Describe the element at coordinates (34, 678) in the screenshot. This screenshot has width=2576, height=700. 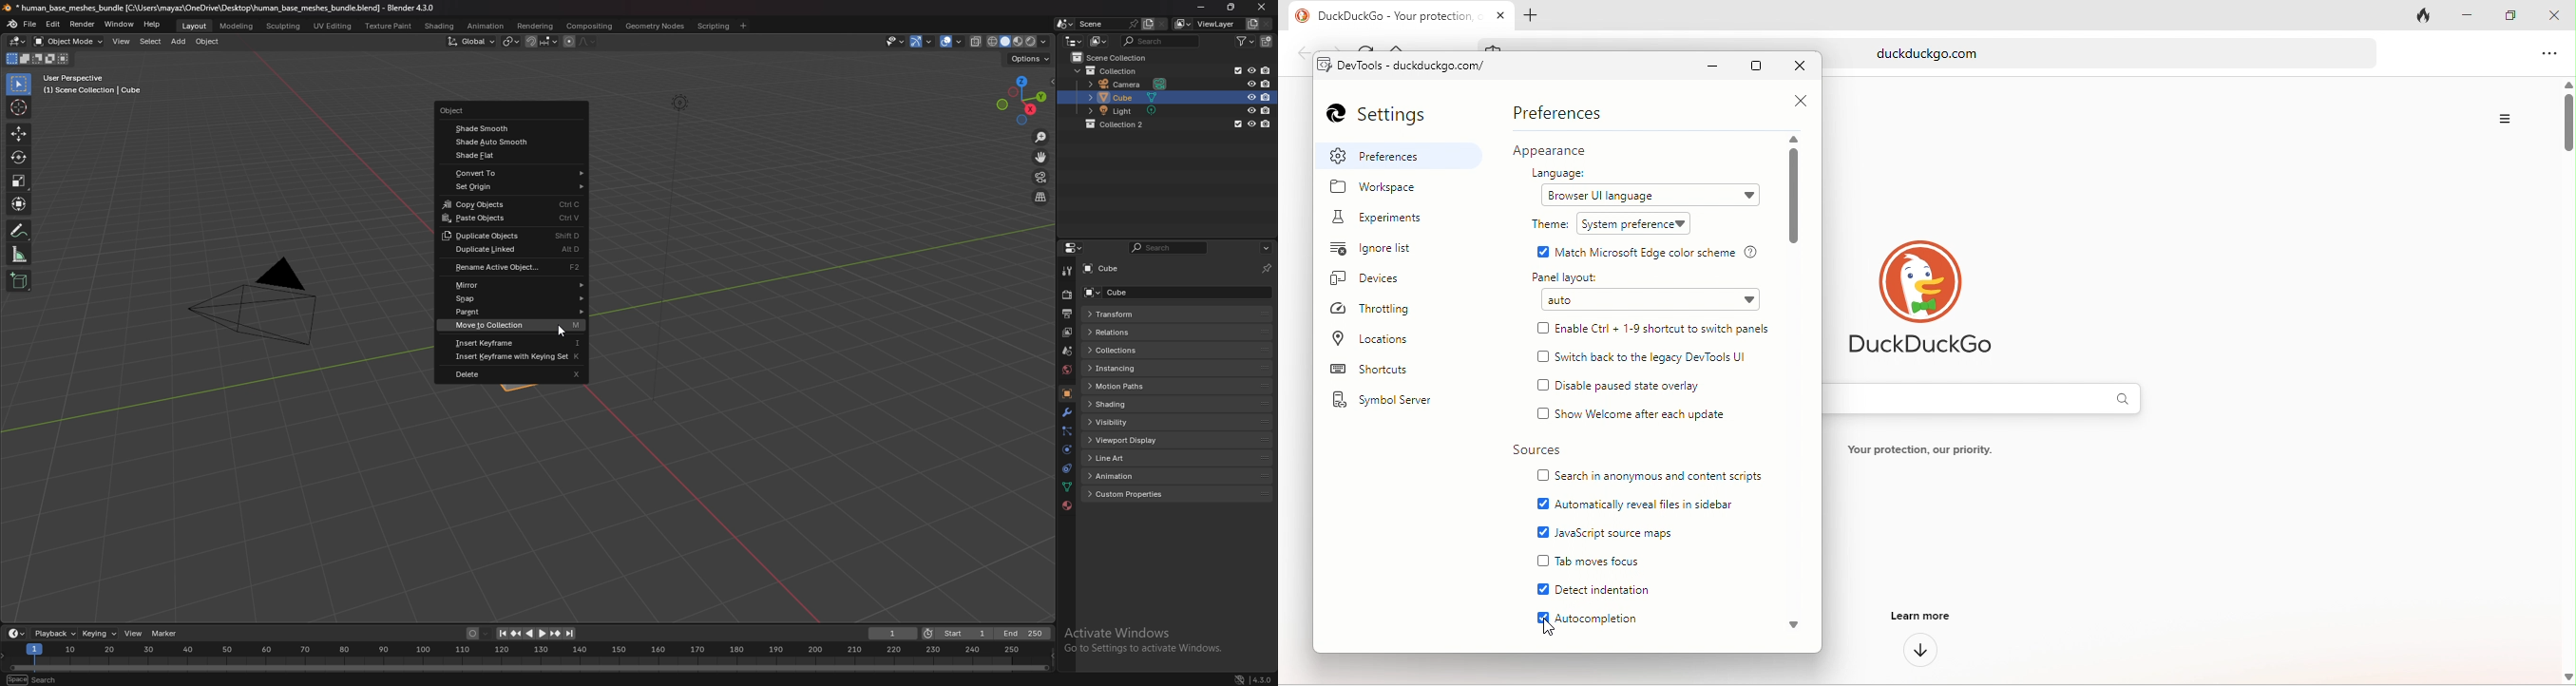
I see `search` at that location.